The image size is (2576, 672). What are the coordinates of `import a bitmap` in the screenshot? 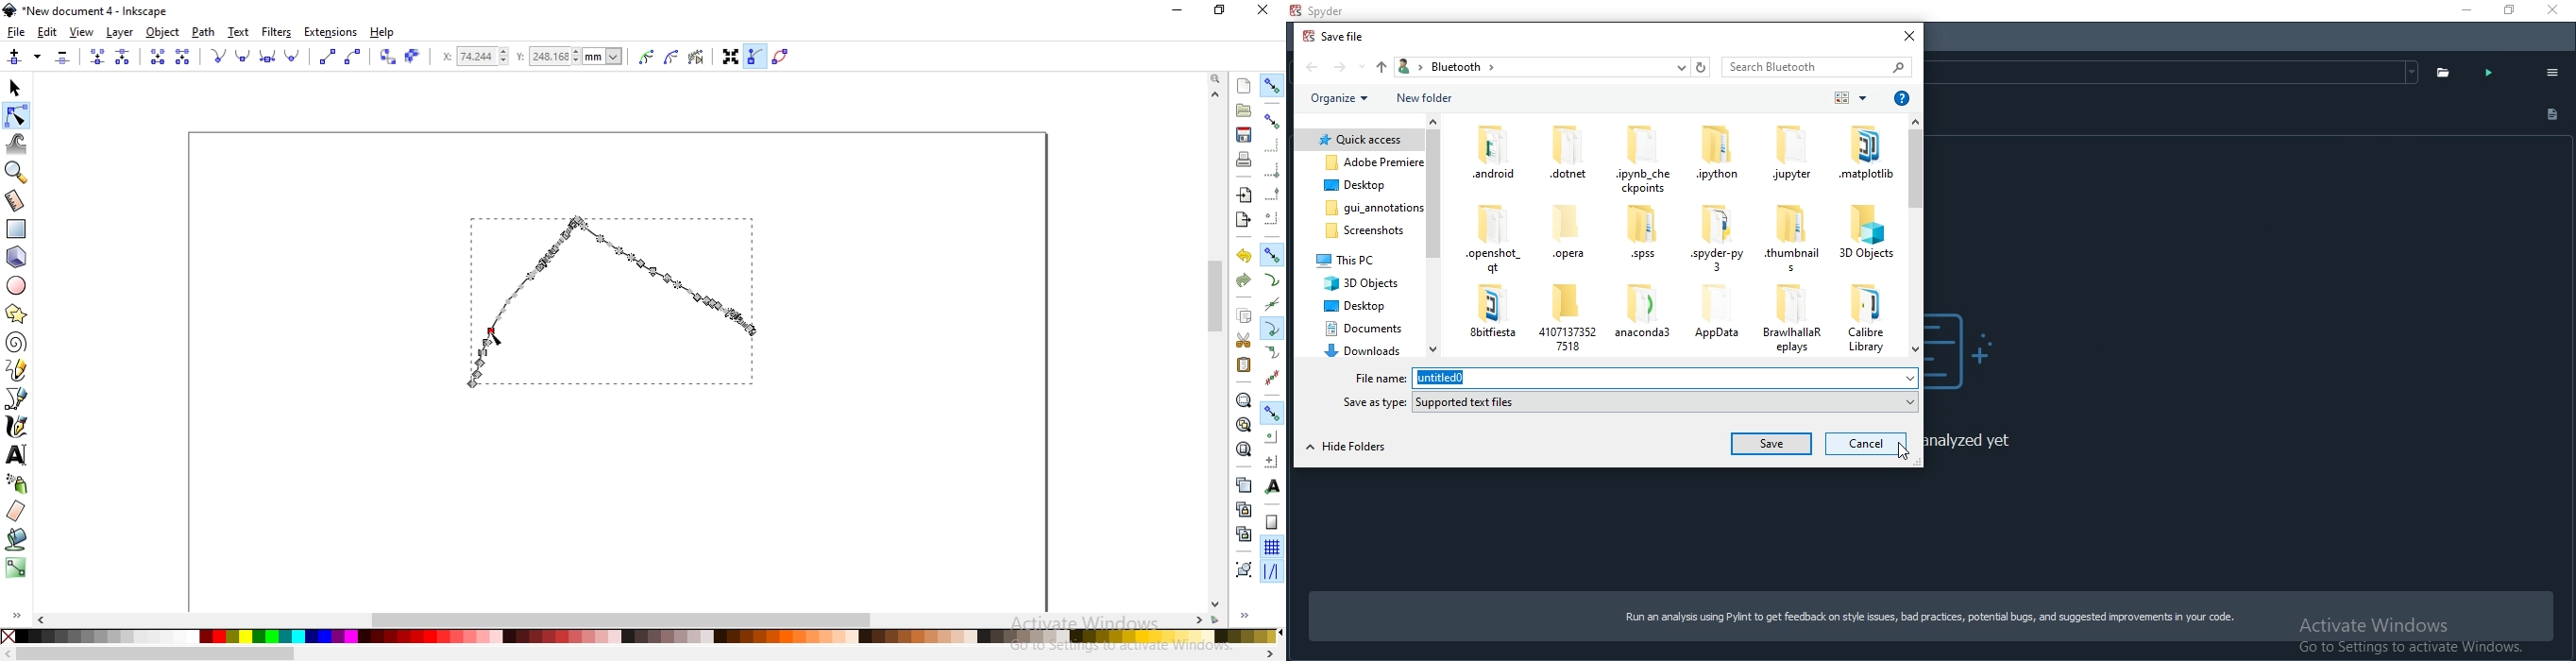 It's located at (1245, 195).